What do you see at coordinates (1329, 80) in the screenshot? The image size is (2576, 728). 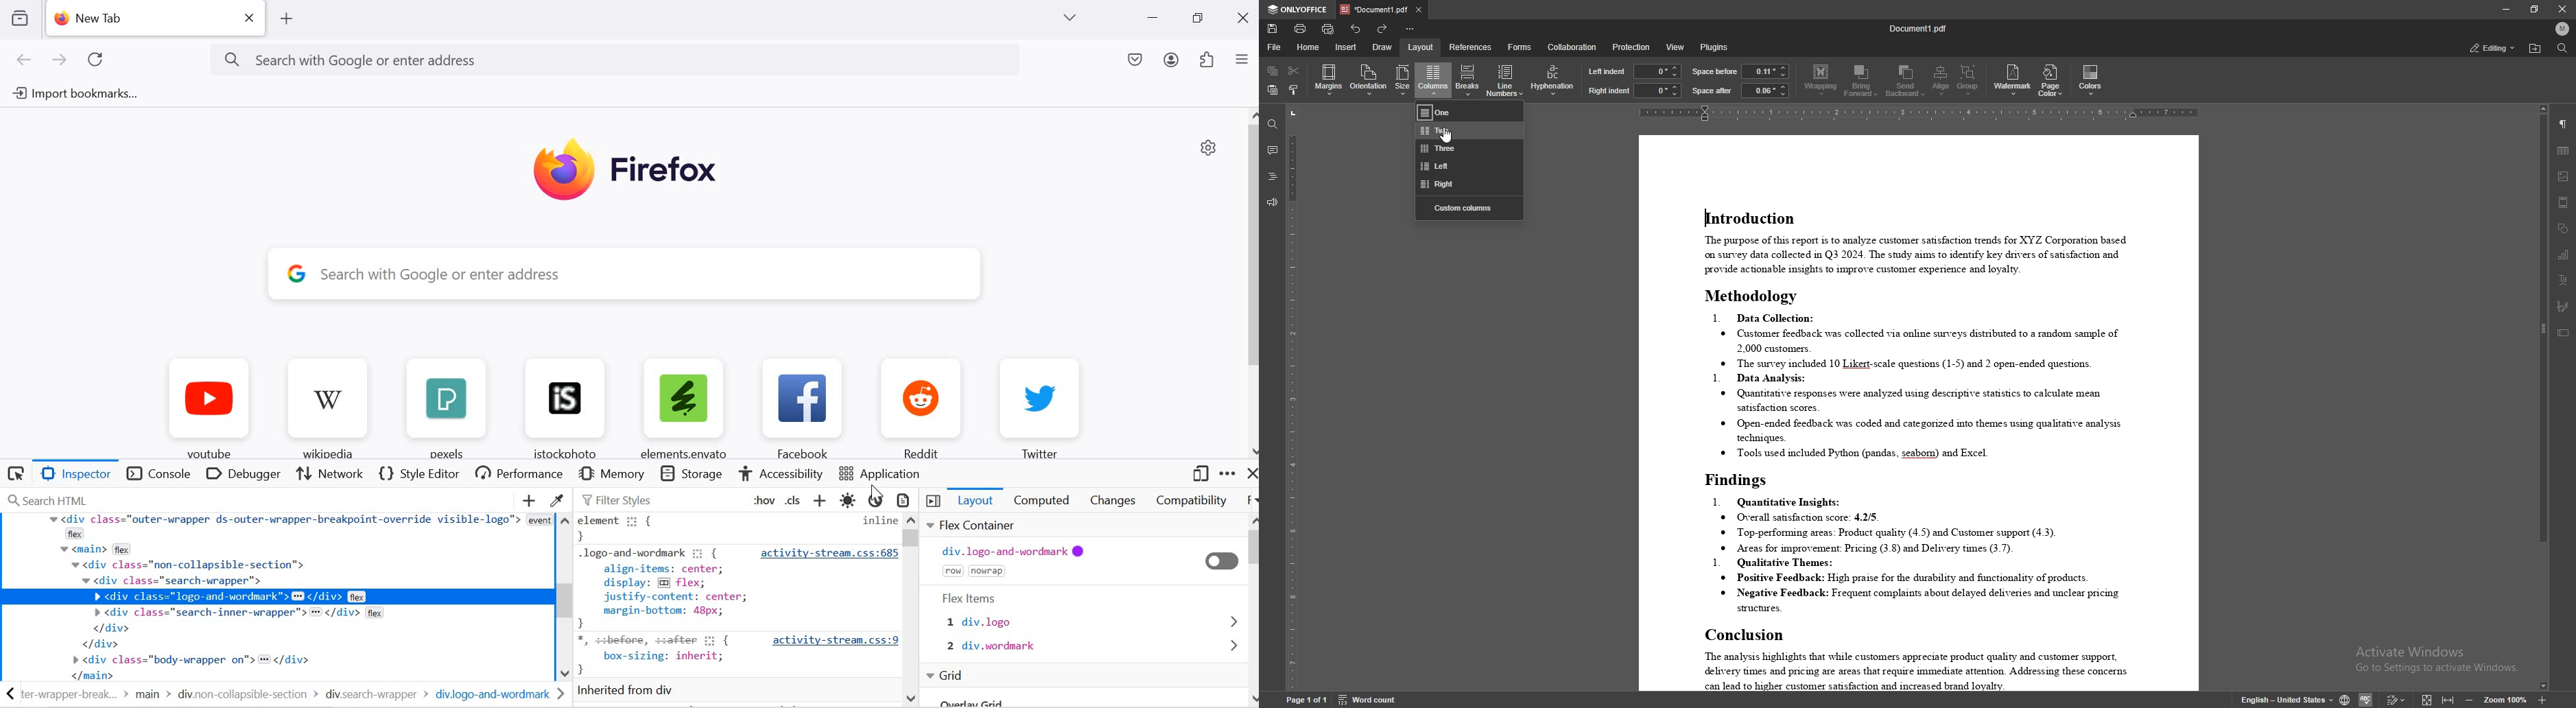 I see `margins` at bounding box center [1329, 80].